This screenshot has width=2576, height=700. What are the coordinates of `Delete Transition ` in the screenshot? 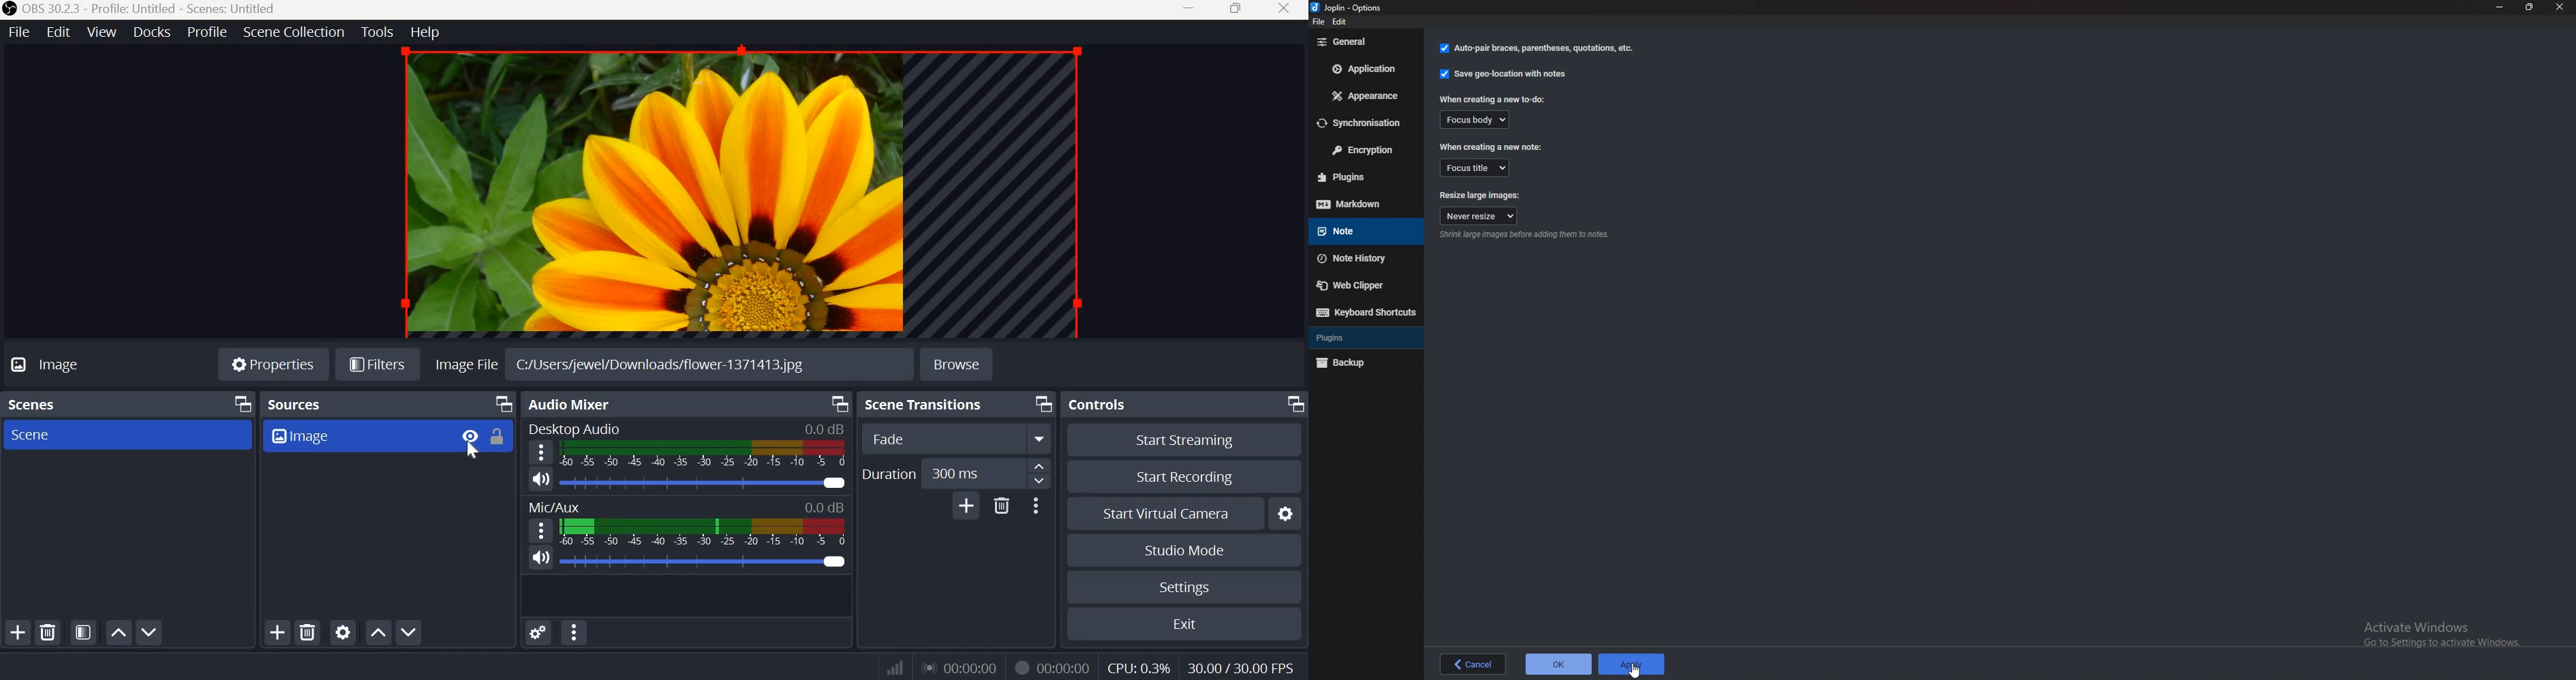 It's located at (1002, 506).